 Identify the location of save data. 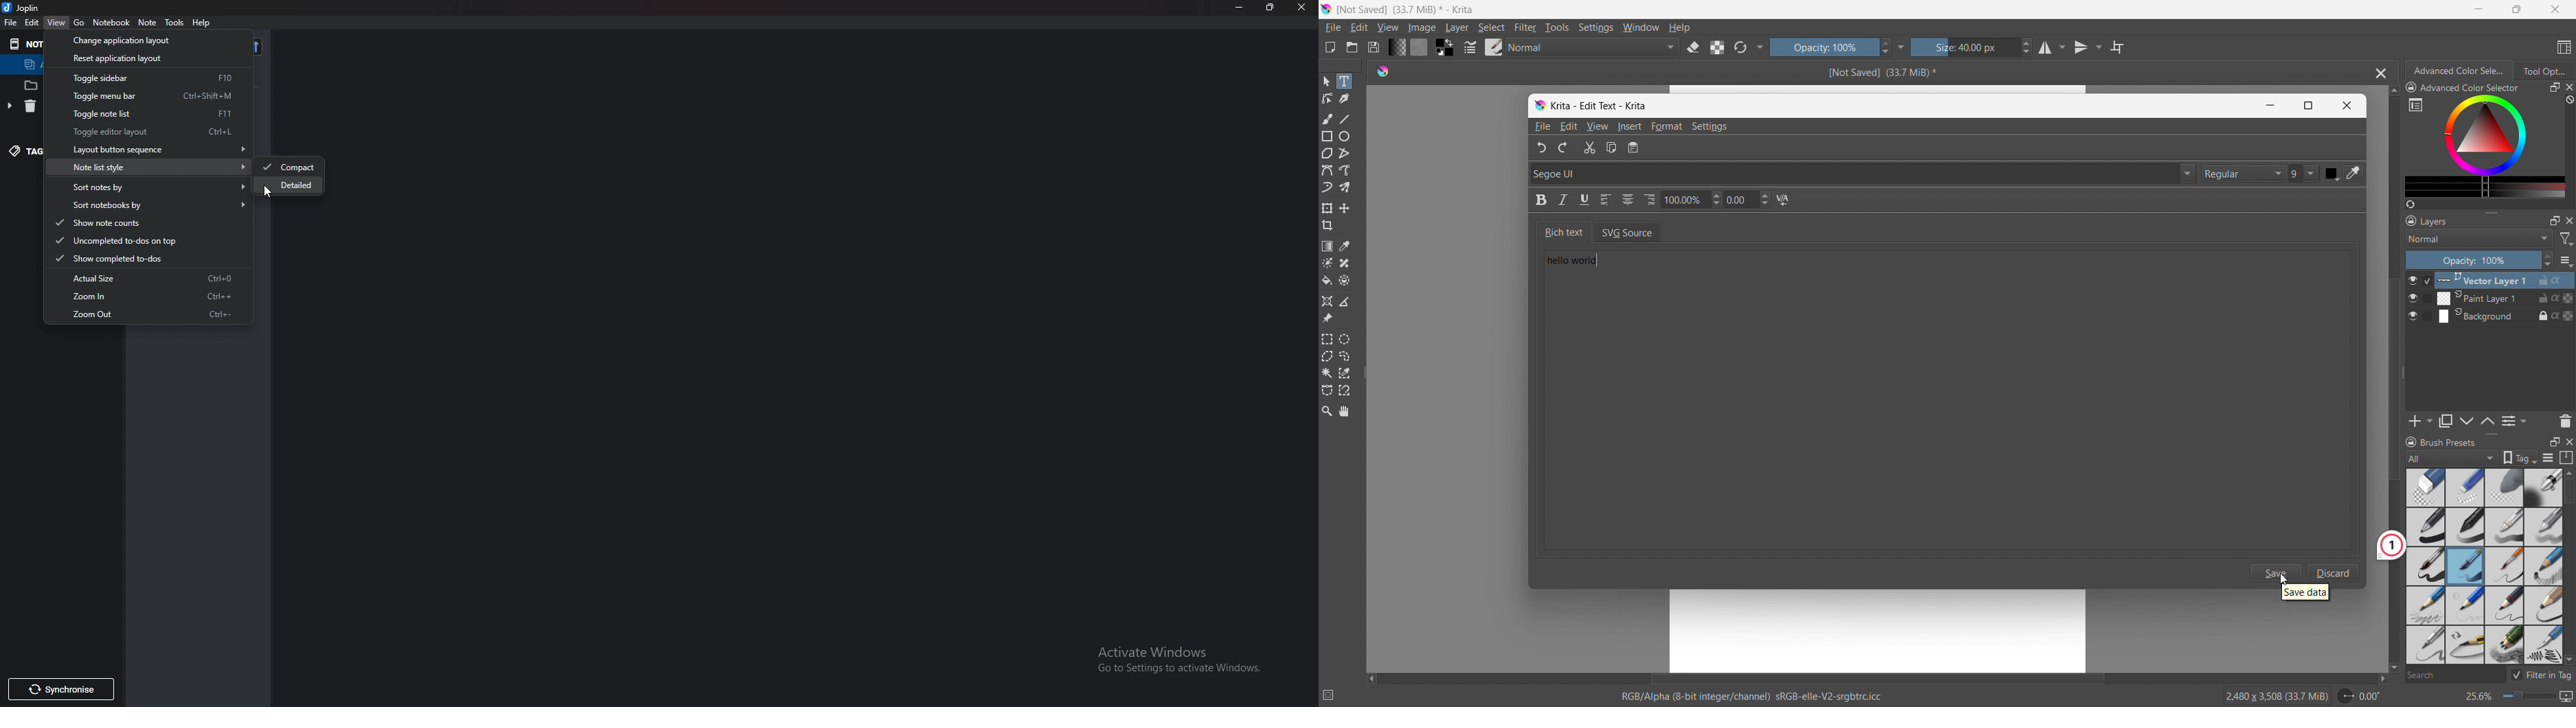
(2305, 594).